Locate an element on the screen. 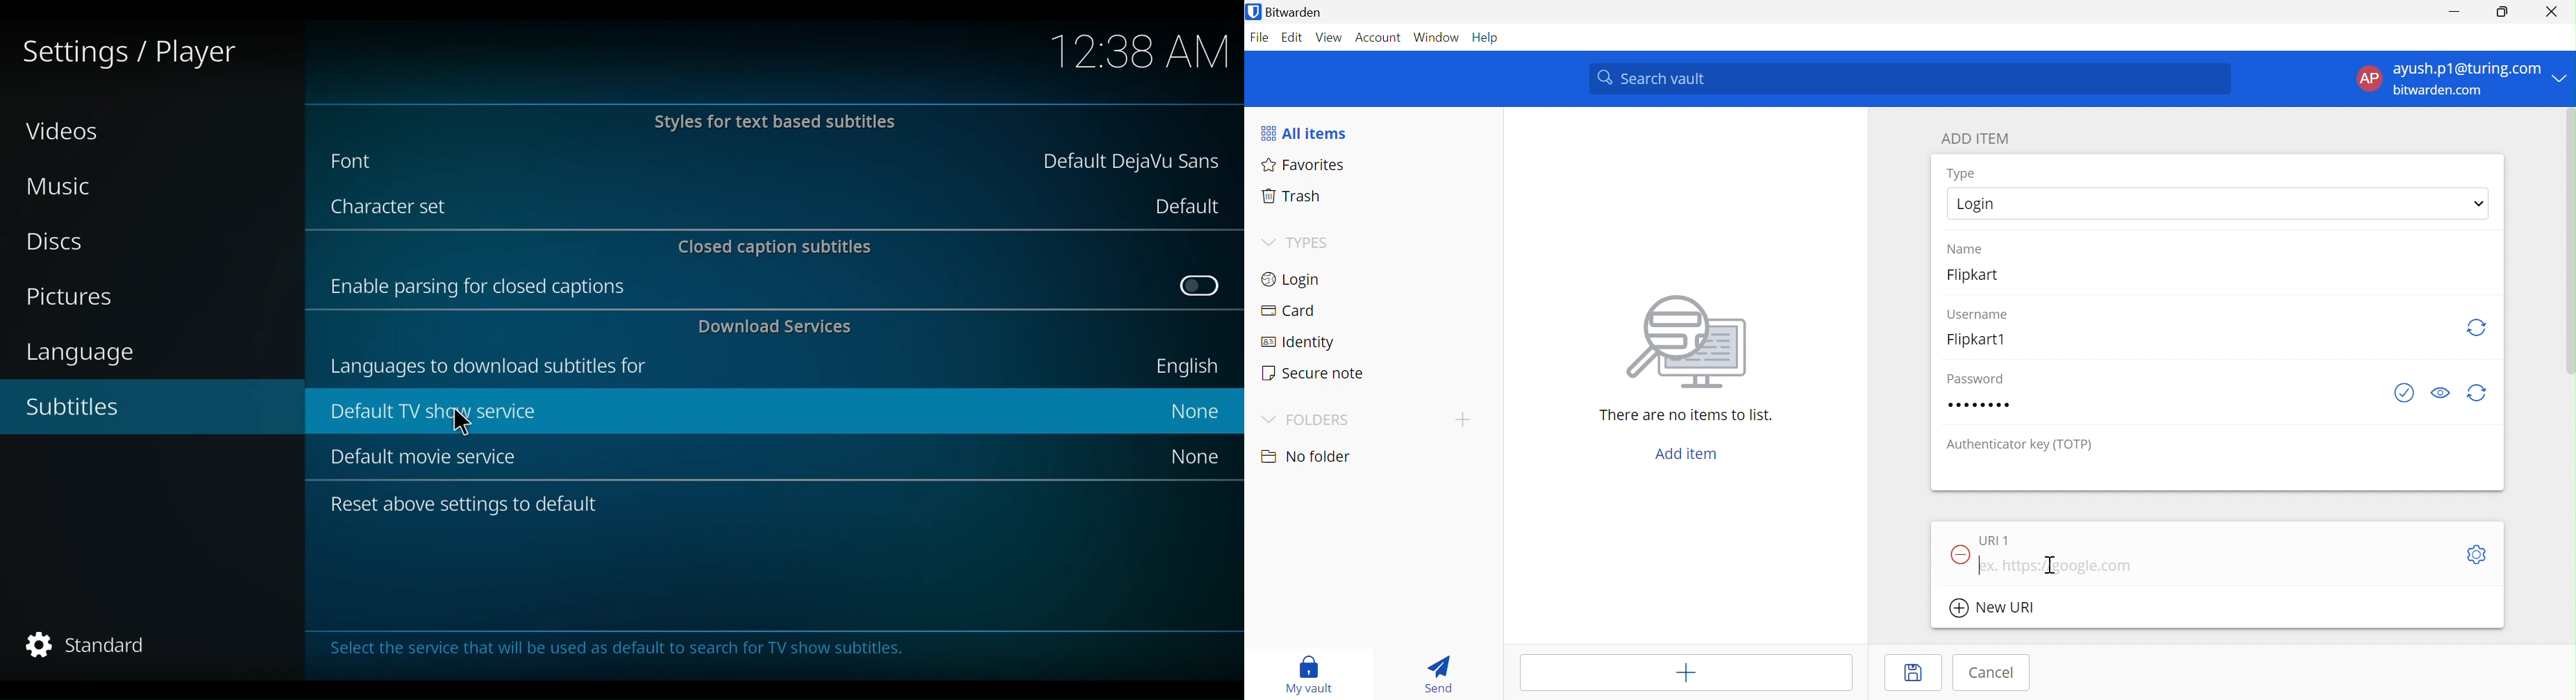 This screenshot has width=2576, height=700. Default TV SERVICE is located at coordinates (428, 410).